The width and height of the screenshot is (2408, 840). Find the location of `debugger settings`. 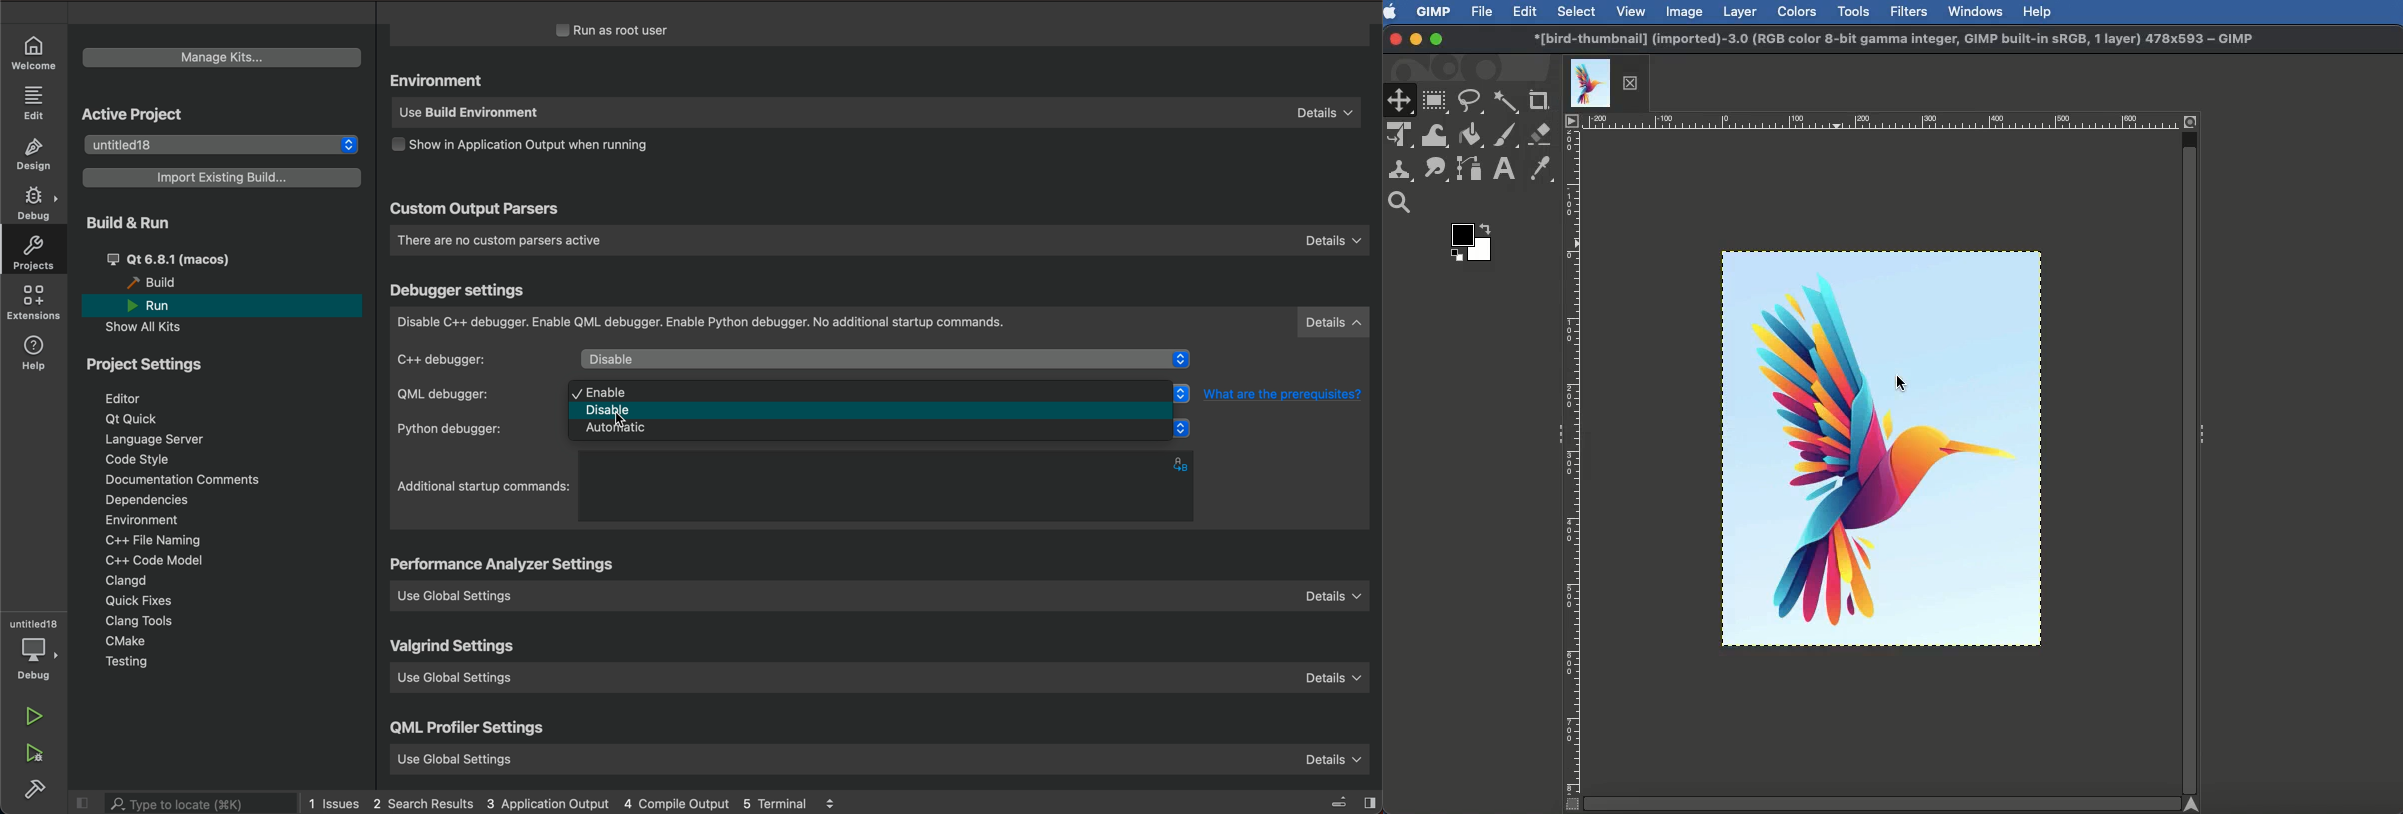

debugger settings is located at coordinates (460, 291).